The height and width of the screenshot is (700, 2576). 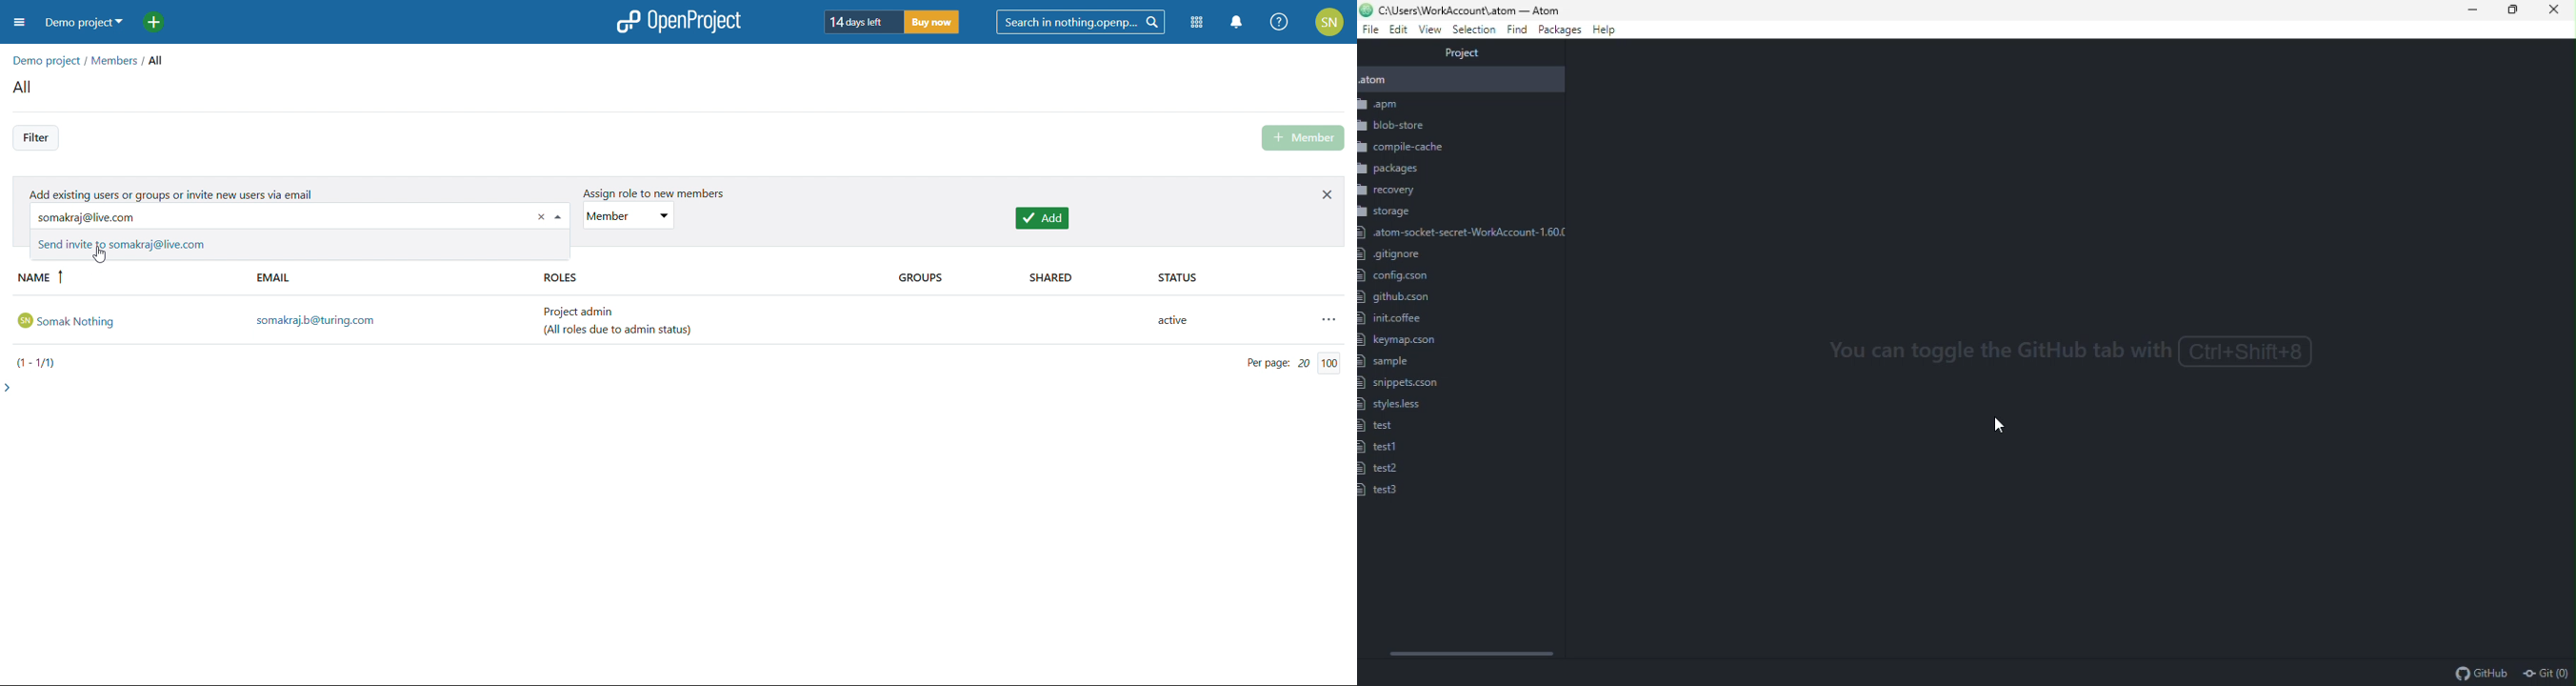 What do you see at coordinates (1330, 21) in the screenshot?
I see `account` at bounding box center [1330, 21].